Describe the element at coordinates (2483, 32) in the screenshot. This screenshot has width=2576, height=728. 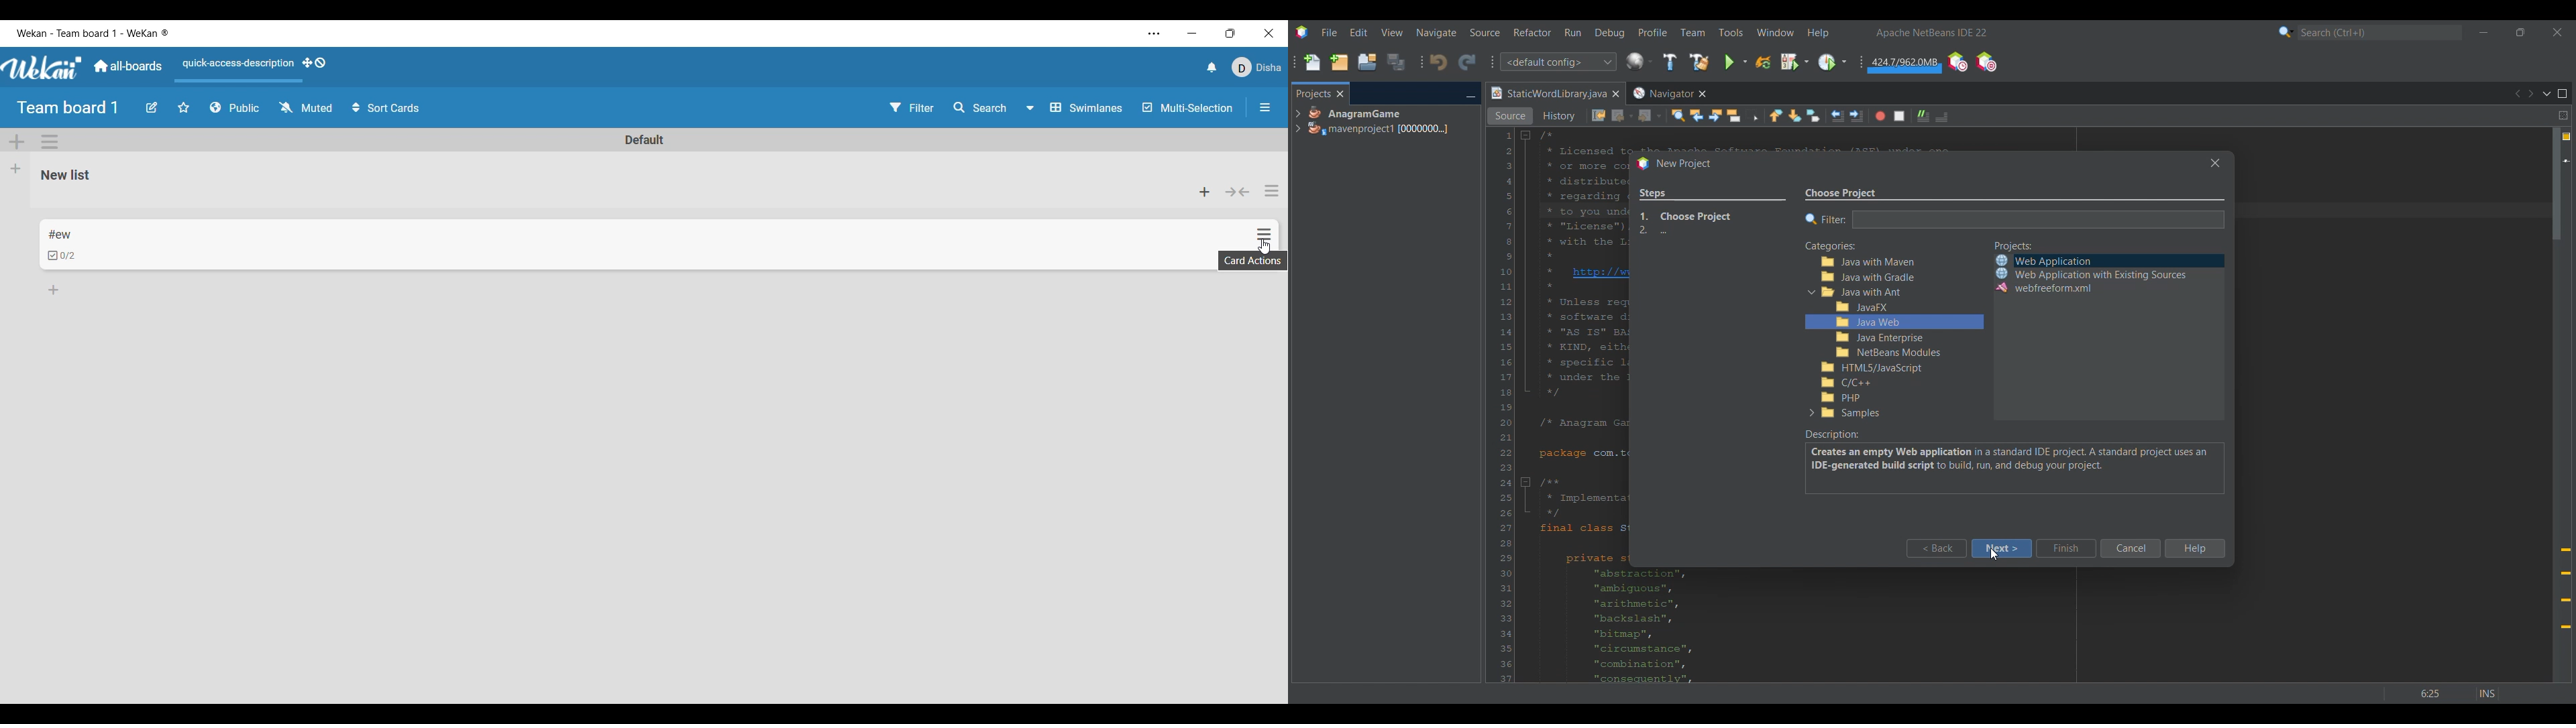
I see `Minimize` at that location.